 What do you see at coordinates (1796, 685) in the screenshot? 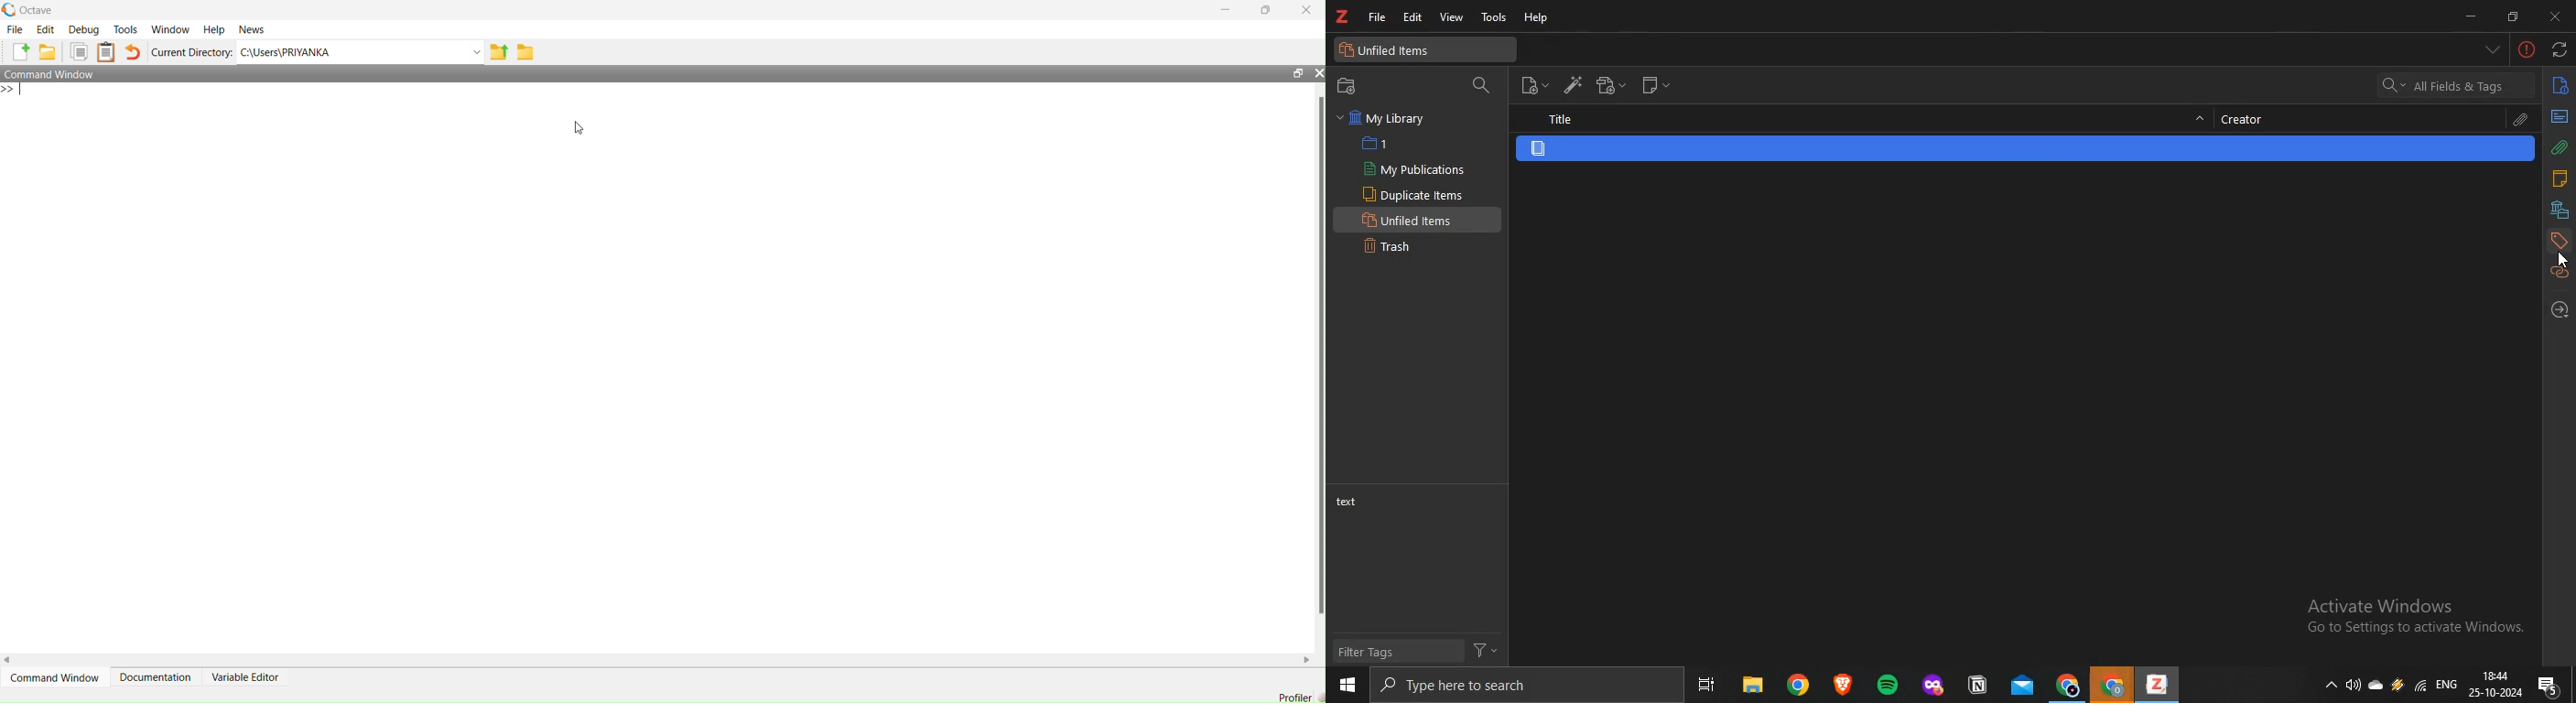
I see `chrome` at bounding box center [1796, 685].